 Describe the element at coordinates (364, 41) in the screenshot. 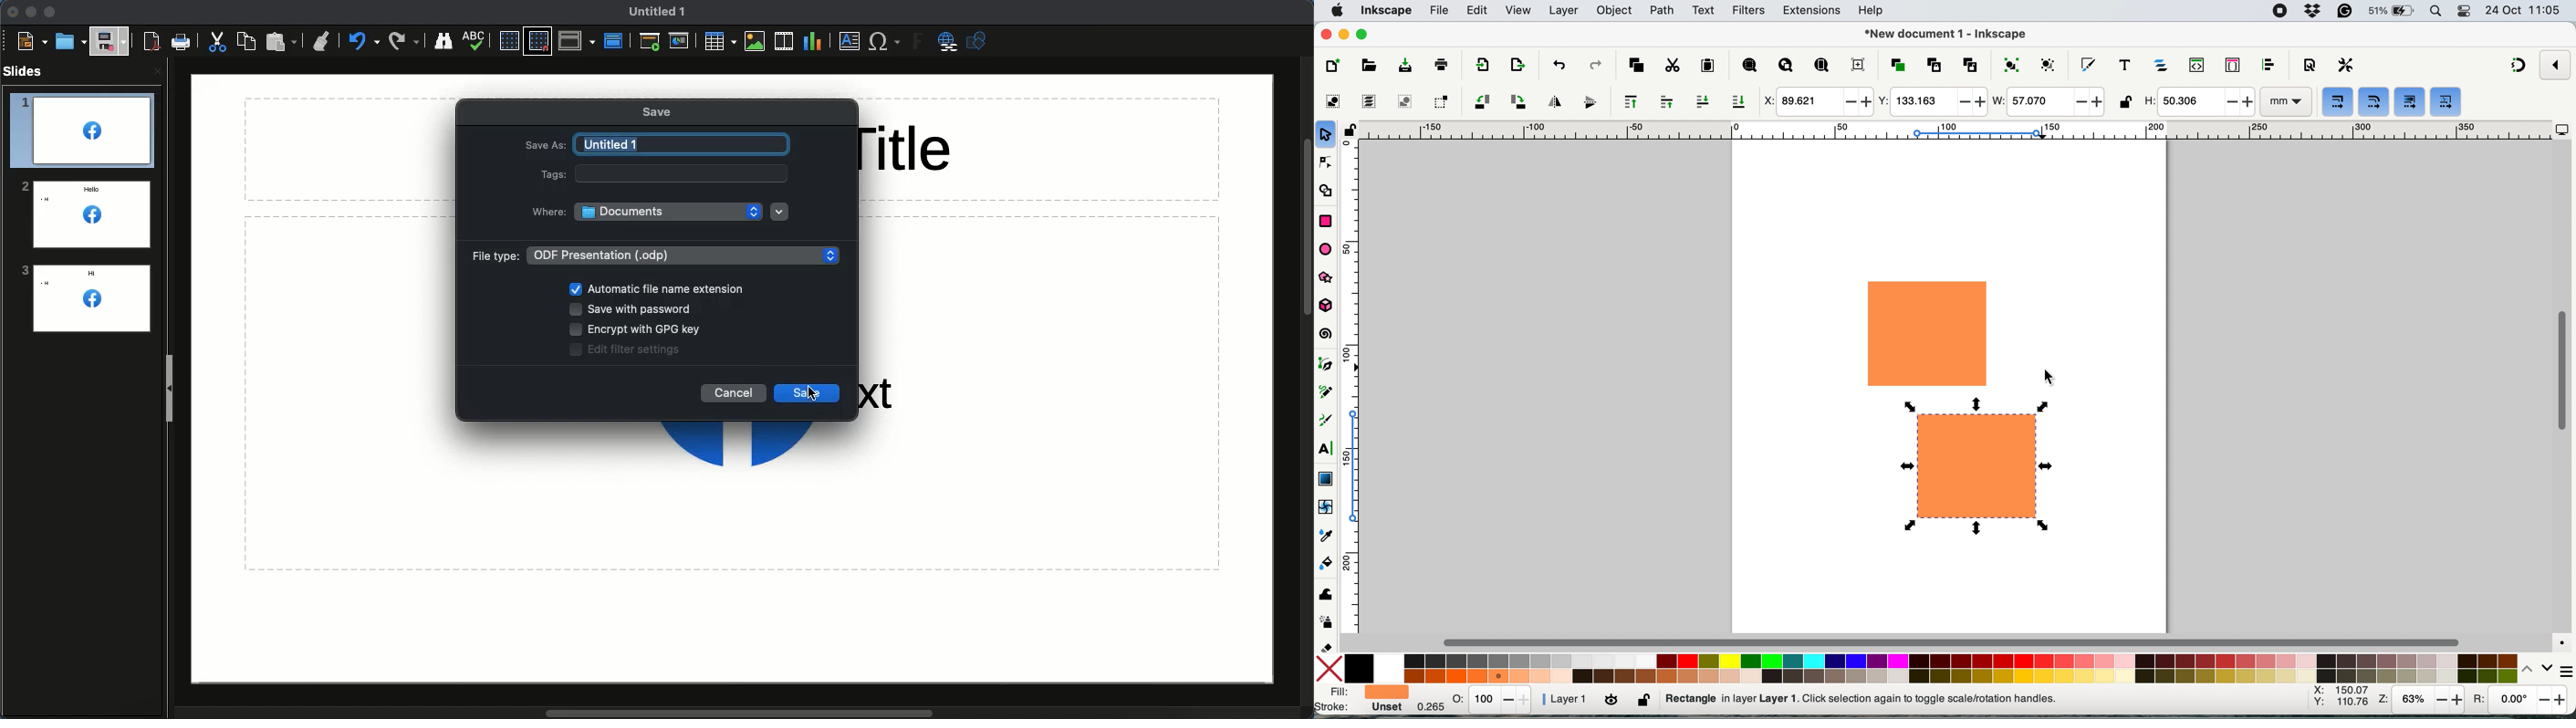

I see `Undo` at that location.